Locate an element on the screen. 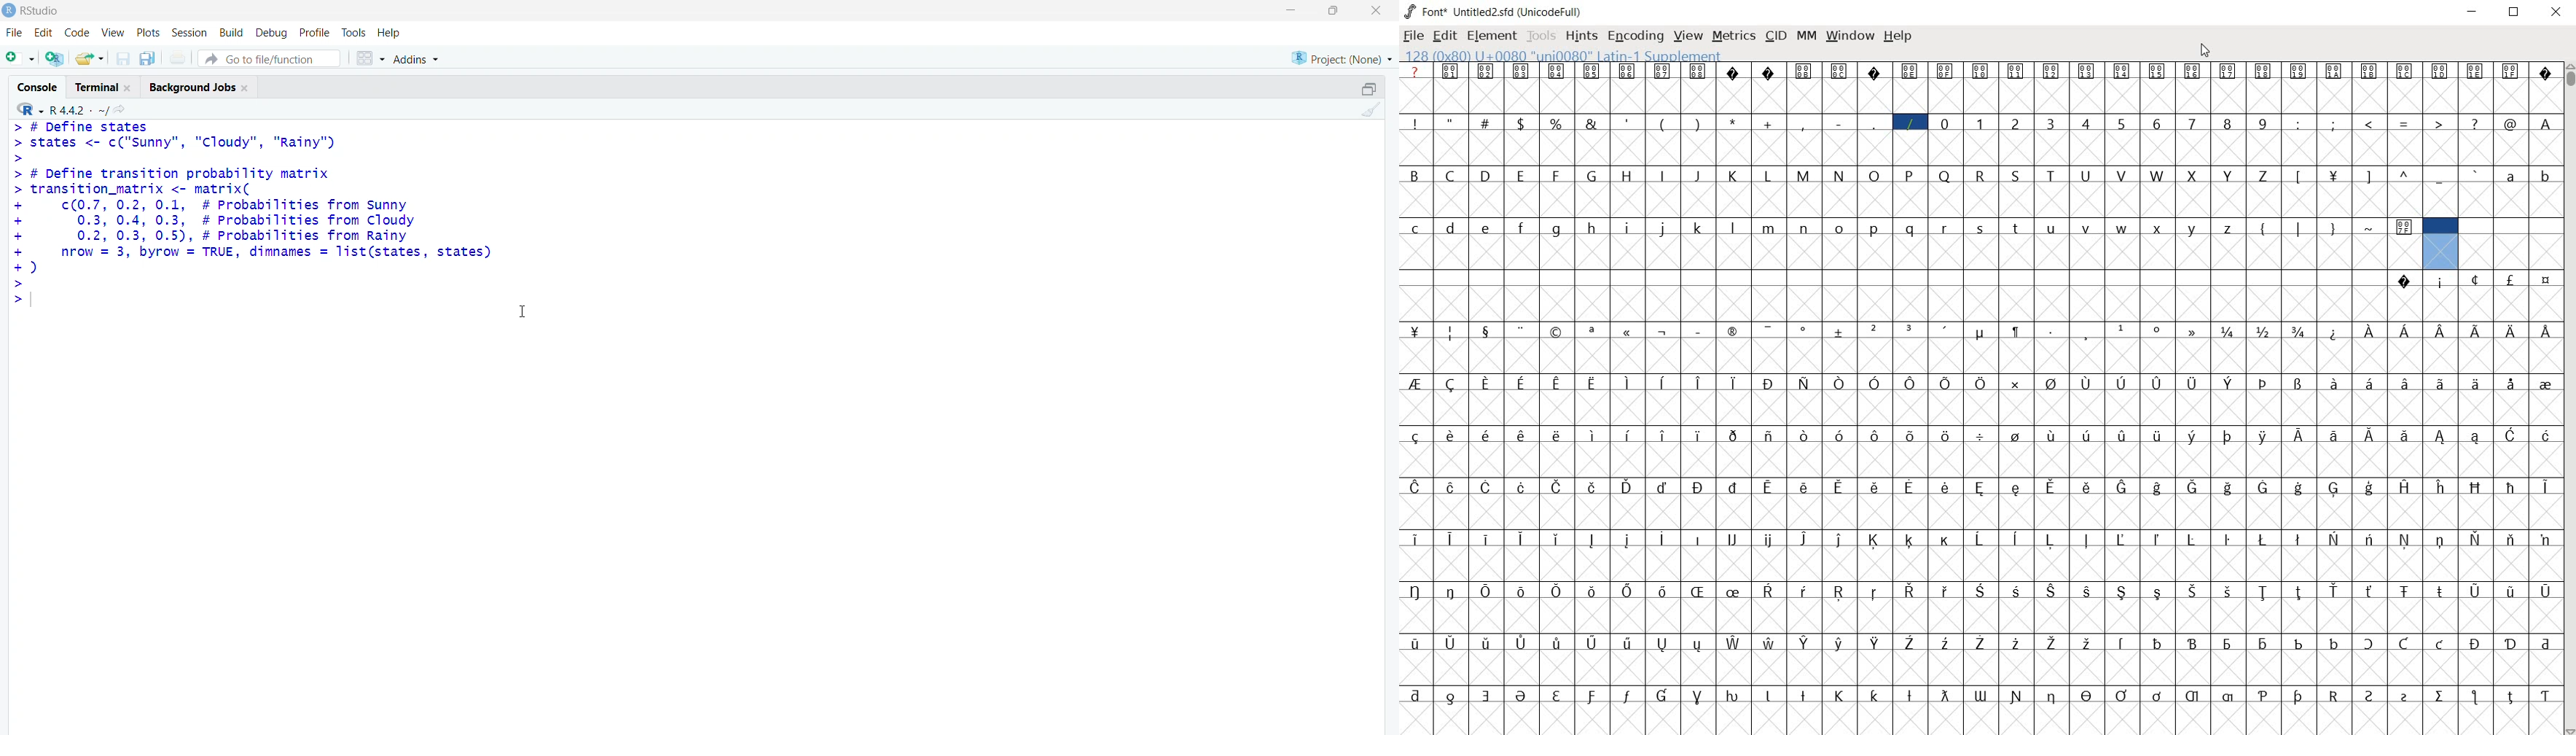 This screenshot has width=2576, height=756. Symbol is located at coordinates (2264, 435).